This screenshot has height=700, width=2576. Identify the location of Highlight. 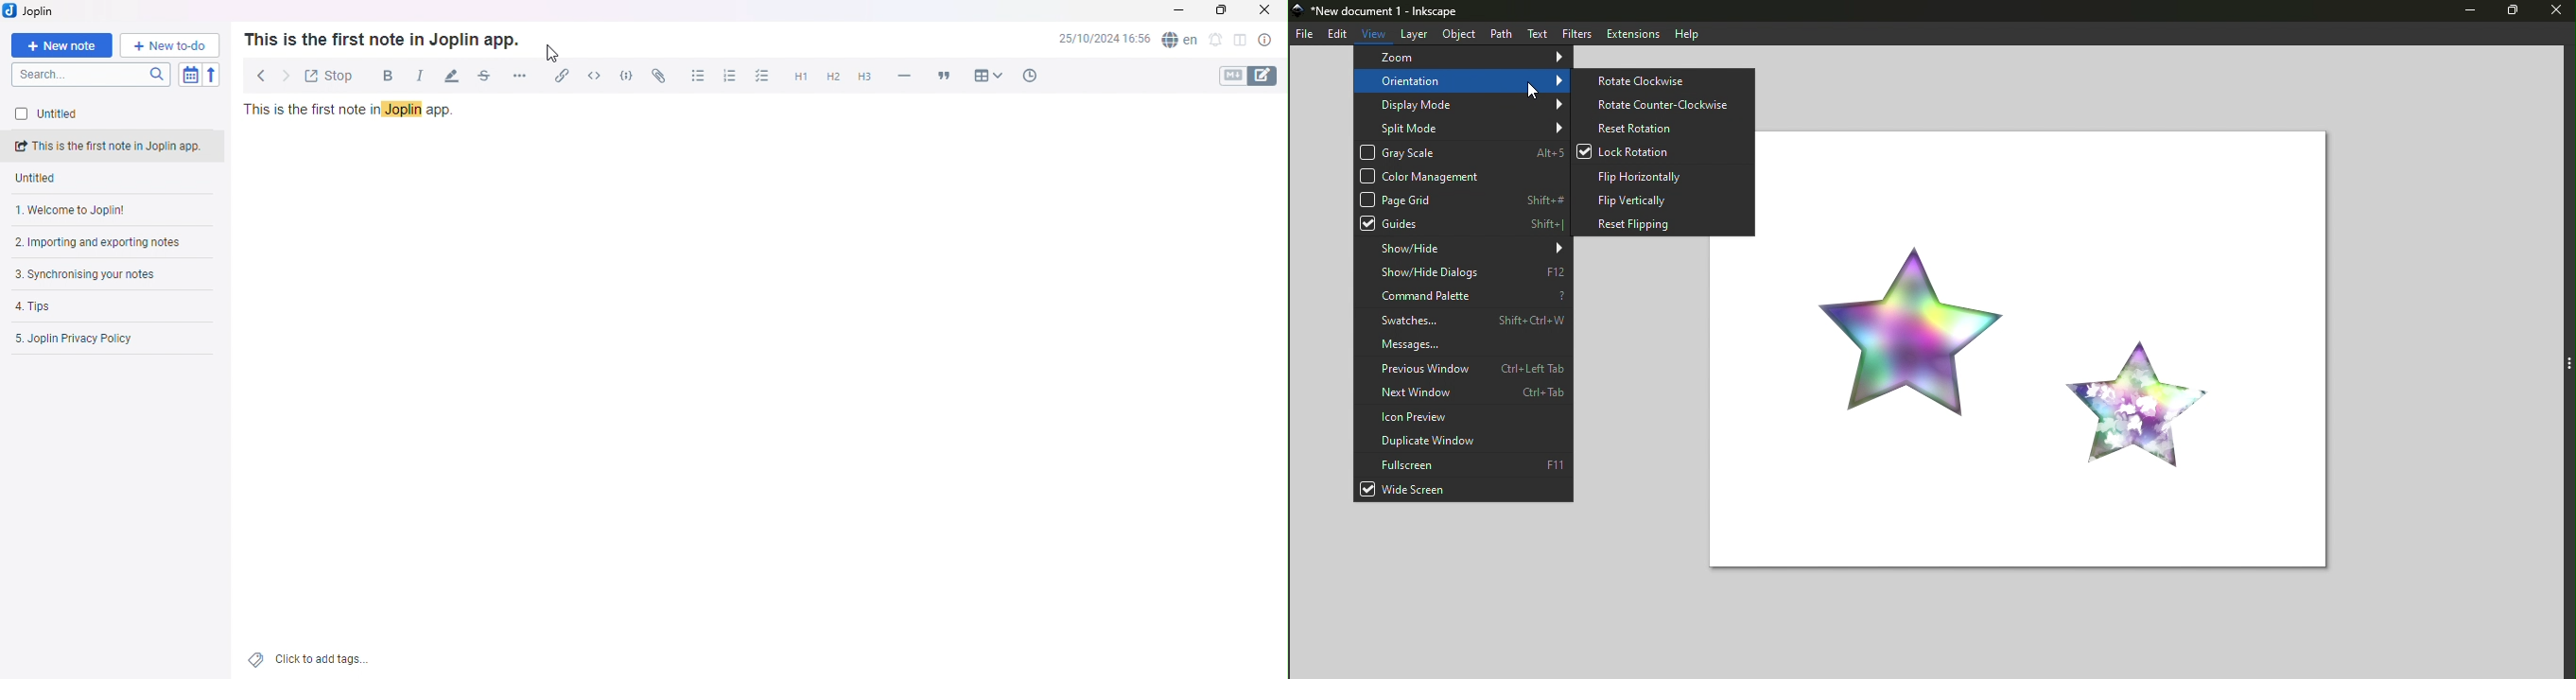
(450, 75).